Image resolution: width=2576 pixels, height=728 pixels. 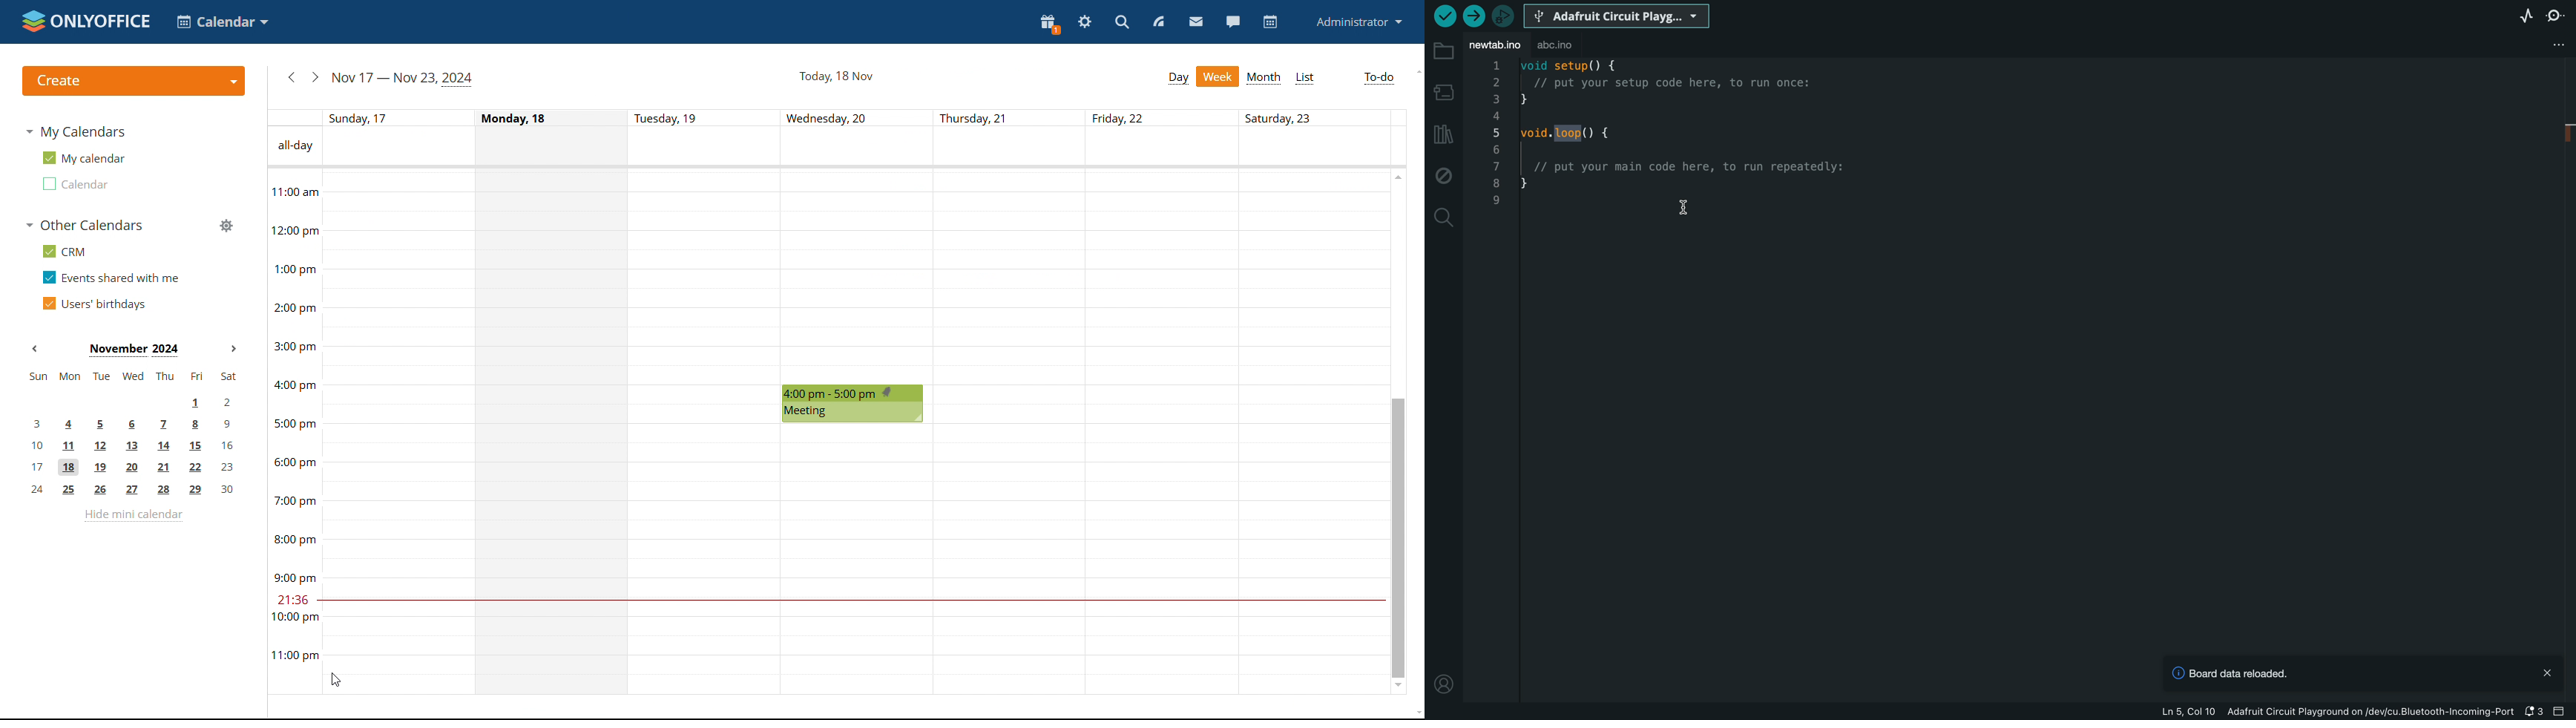 What do you see at coordinates (856, 560) in the screenshot?
I see `wednesday` at bounding box center [856, 560].